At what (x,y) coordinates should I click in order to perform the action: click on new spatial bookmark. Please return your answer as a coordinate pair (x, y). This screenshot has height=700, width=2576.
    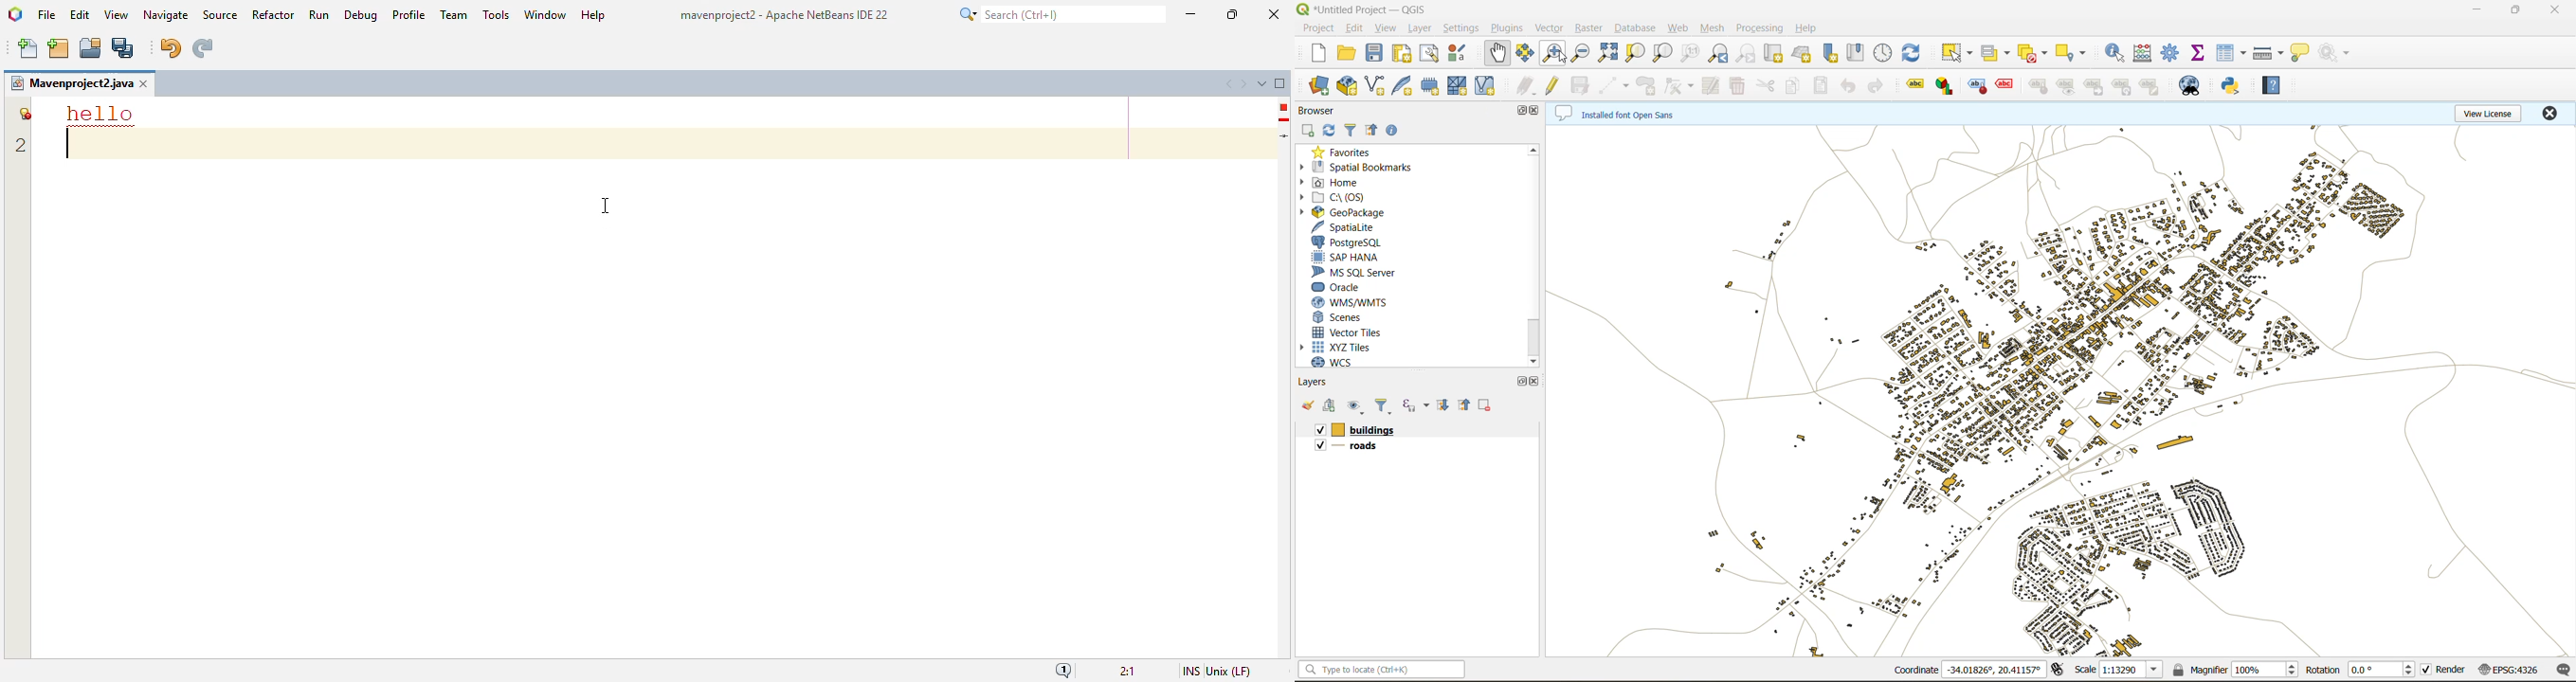
    Looking at the image, I should click on (1832, 55).